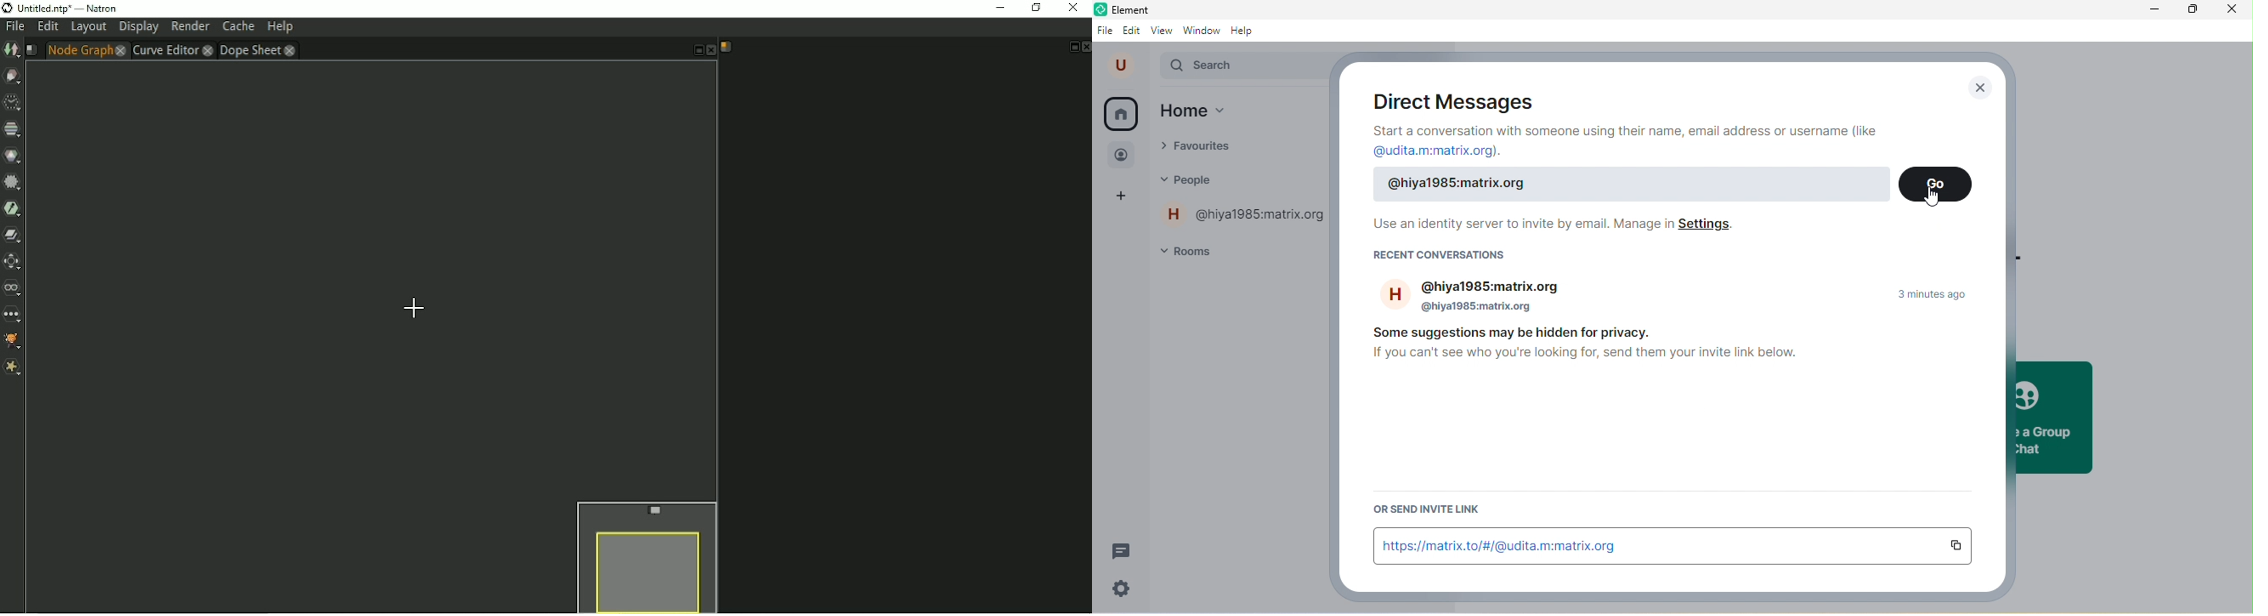 This screenshot has width=2268, height=616. Describe the element at coordinates (1202, 30) in the screenshot. I see `window` at that location.